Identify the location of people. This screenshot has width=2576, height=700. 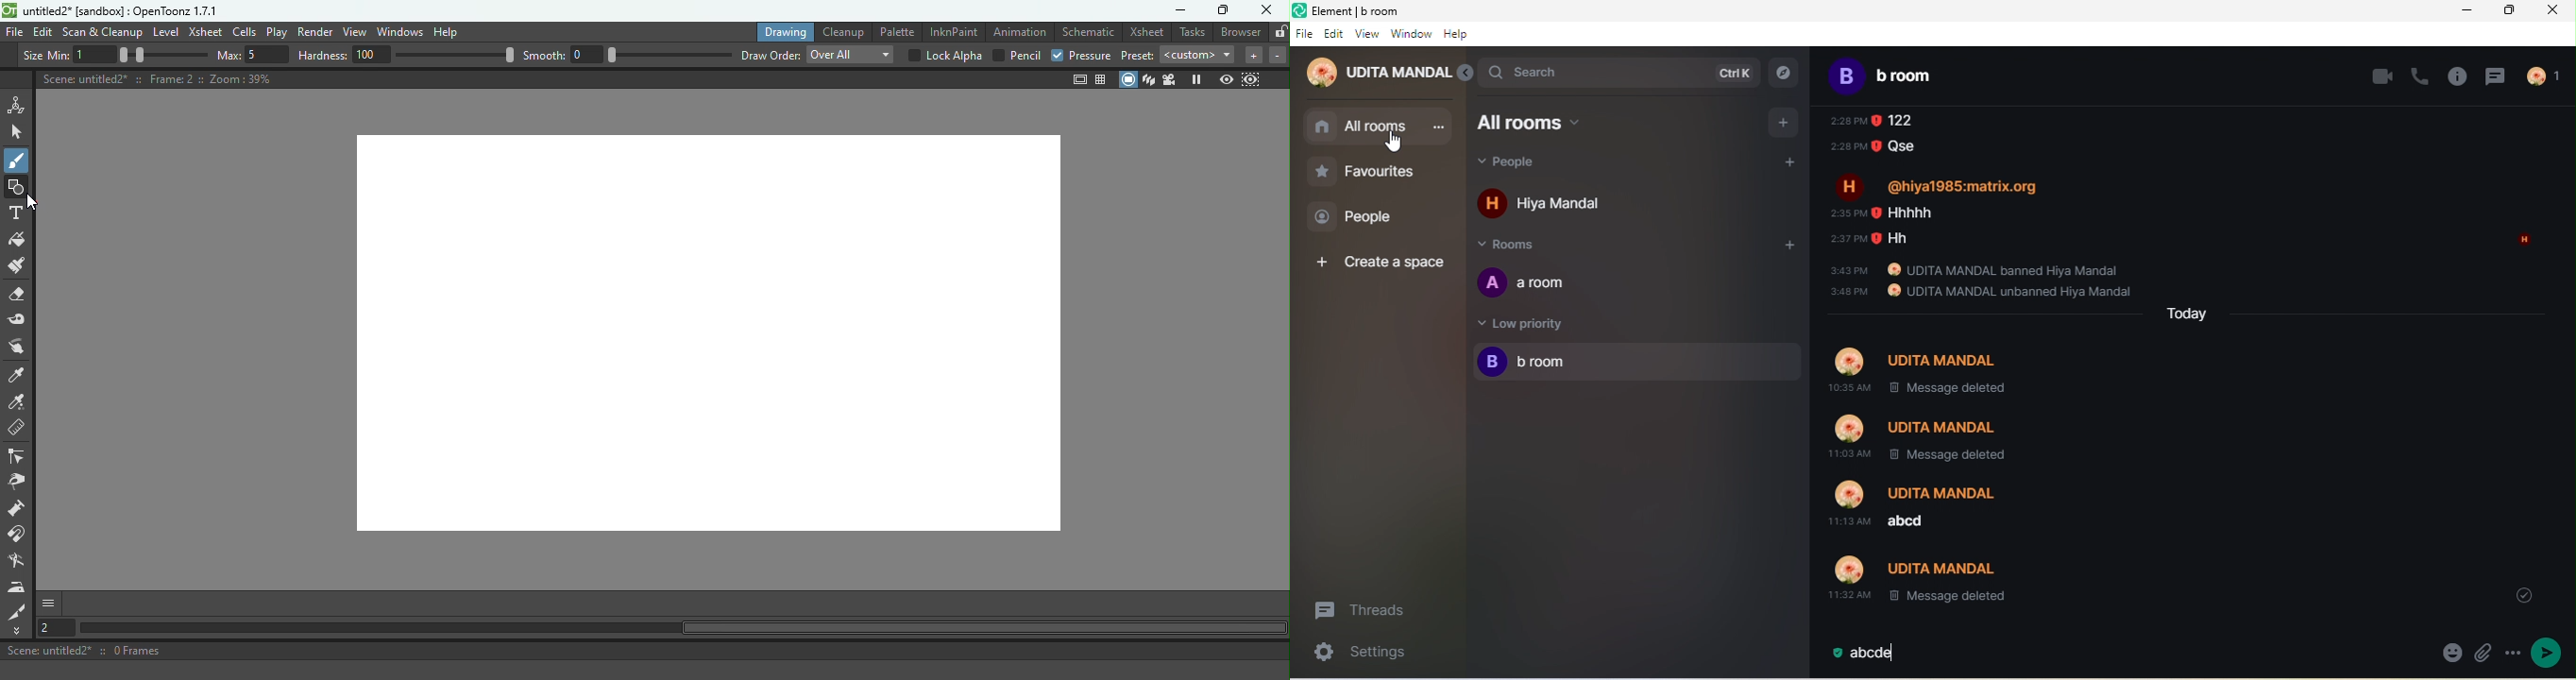
(1365, 217).